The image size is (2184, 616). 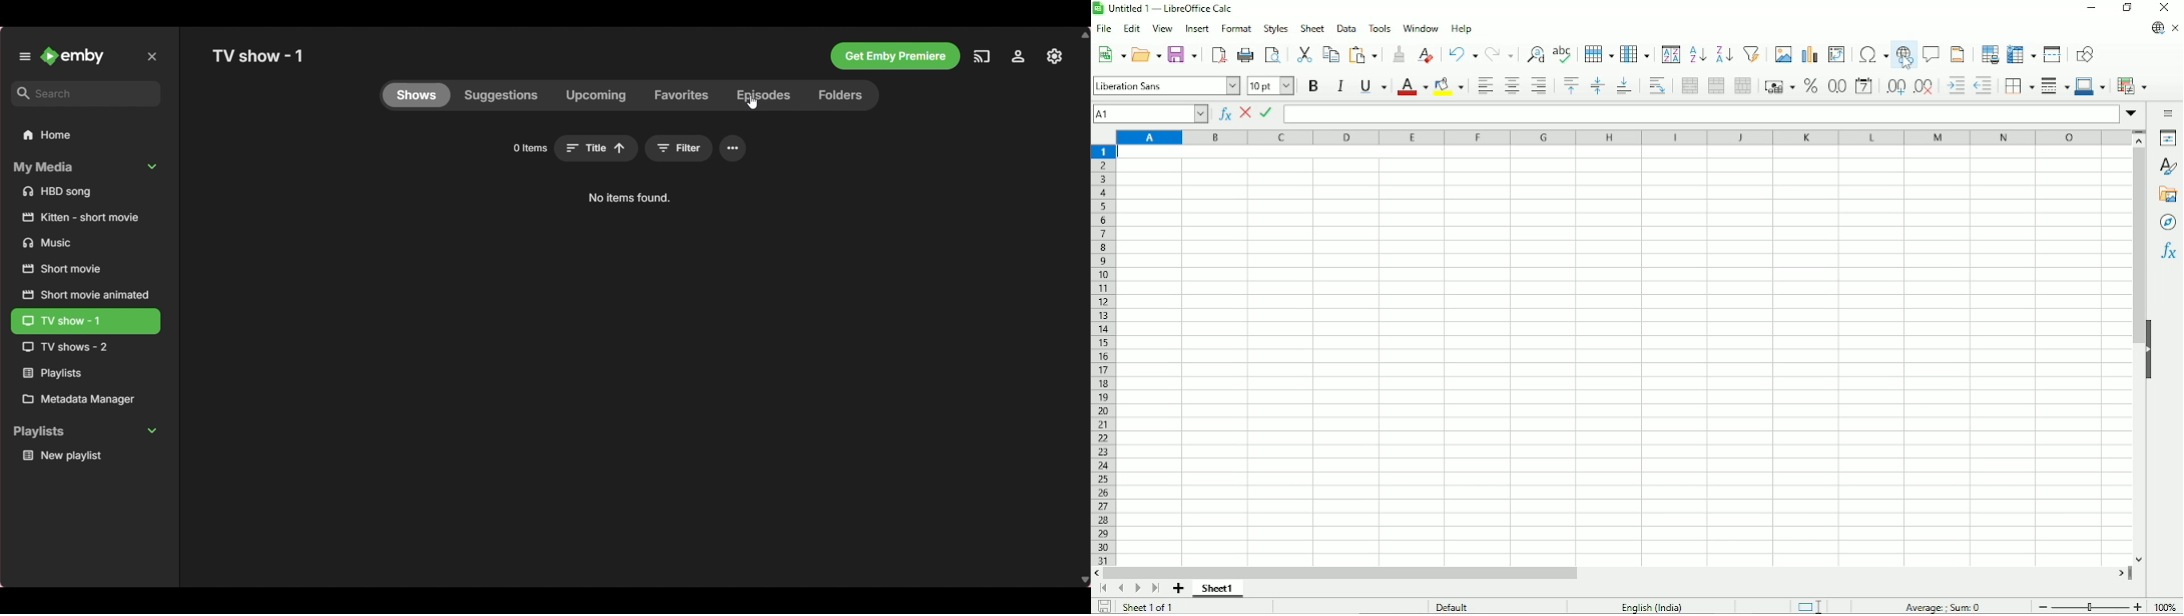 I want to click on Merge cells, so click(x=1717, y=86).